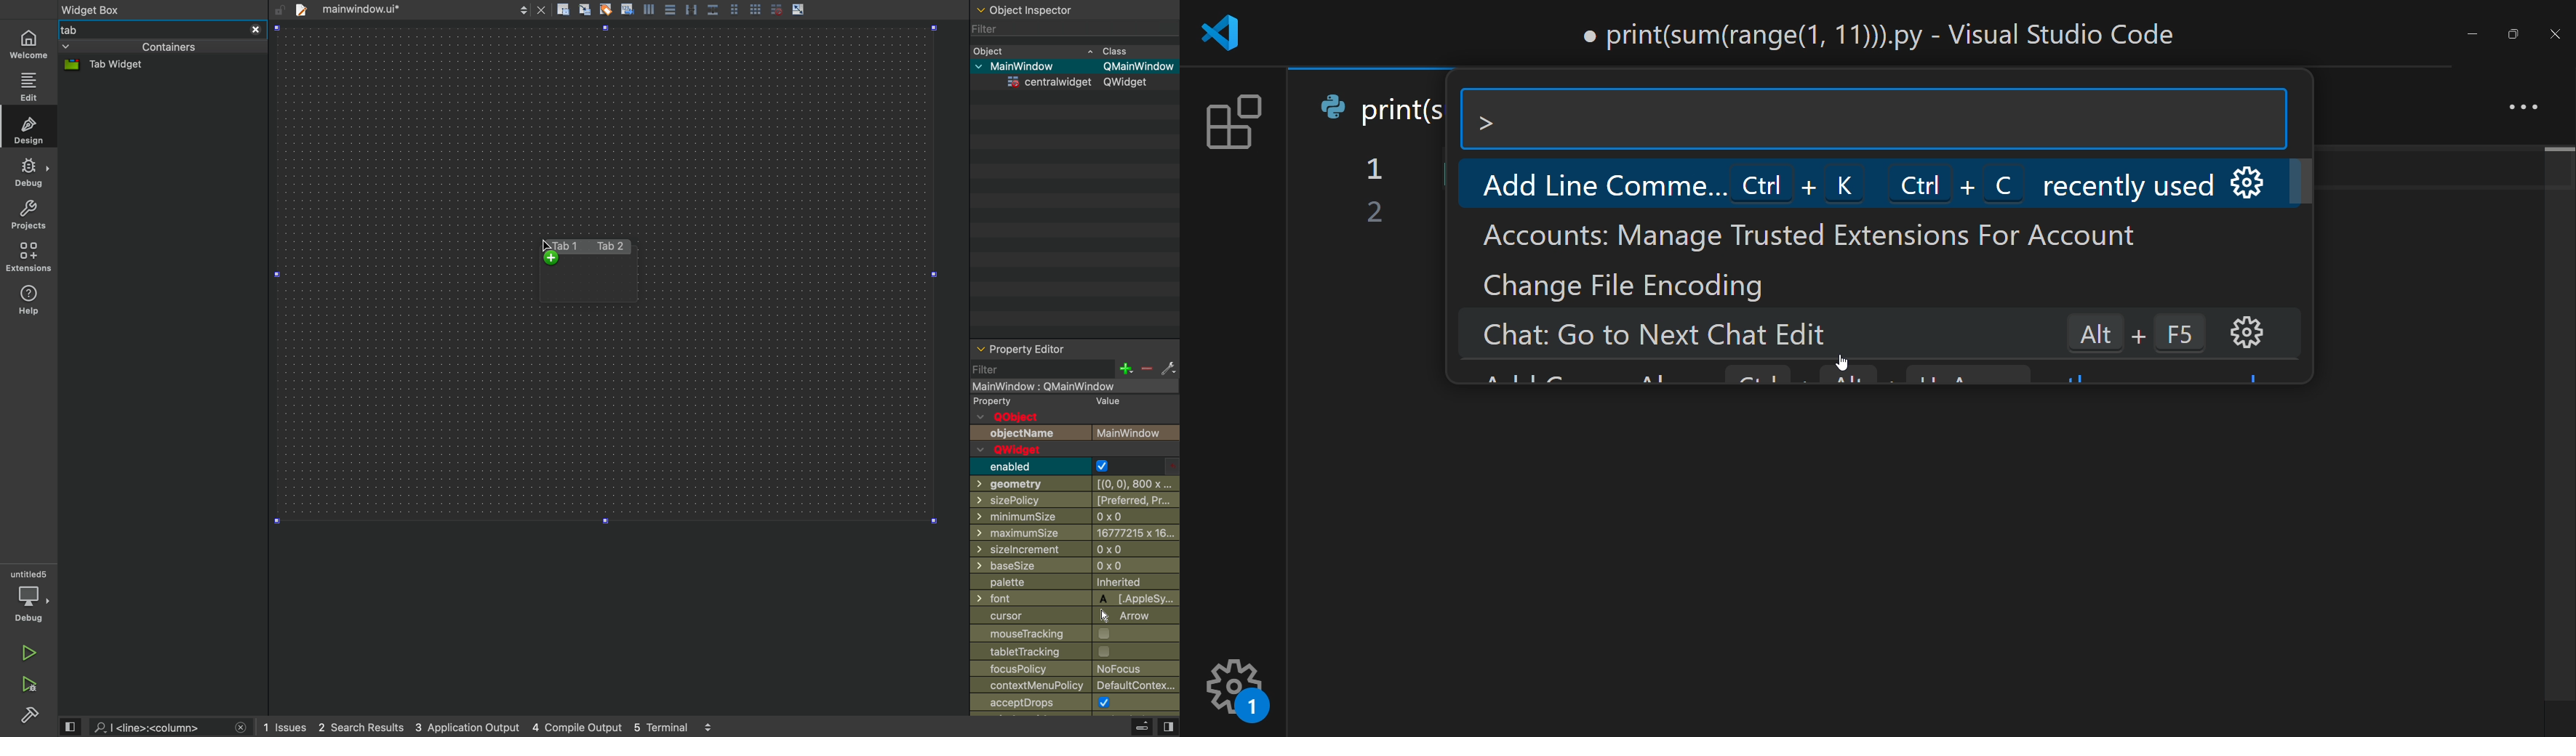  I want to click on more, so click(2519, 105).